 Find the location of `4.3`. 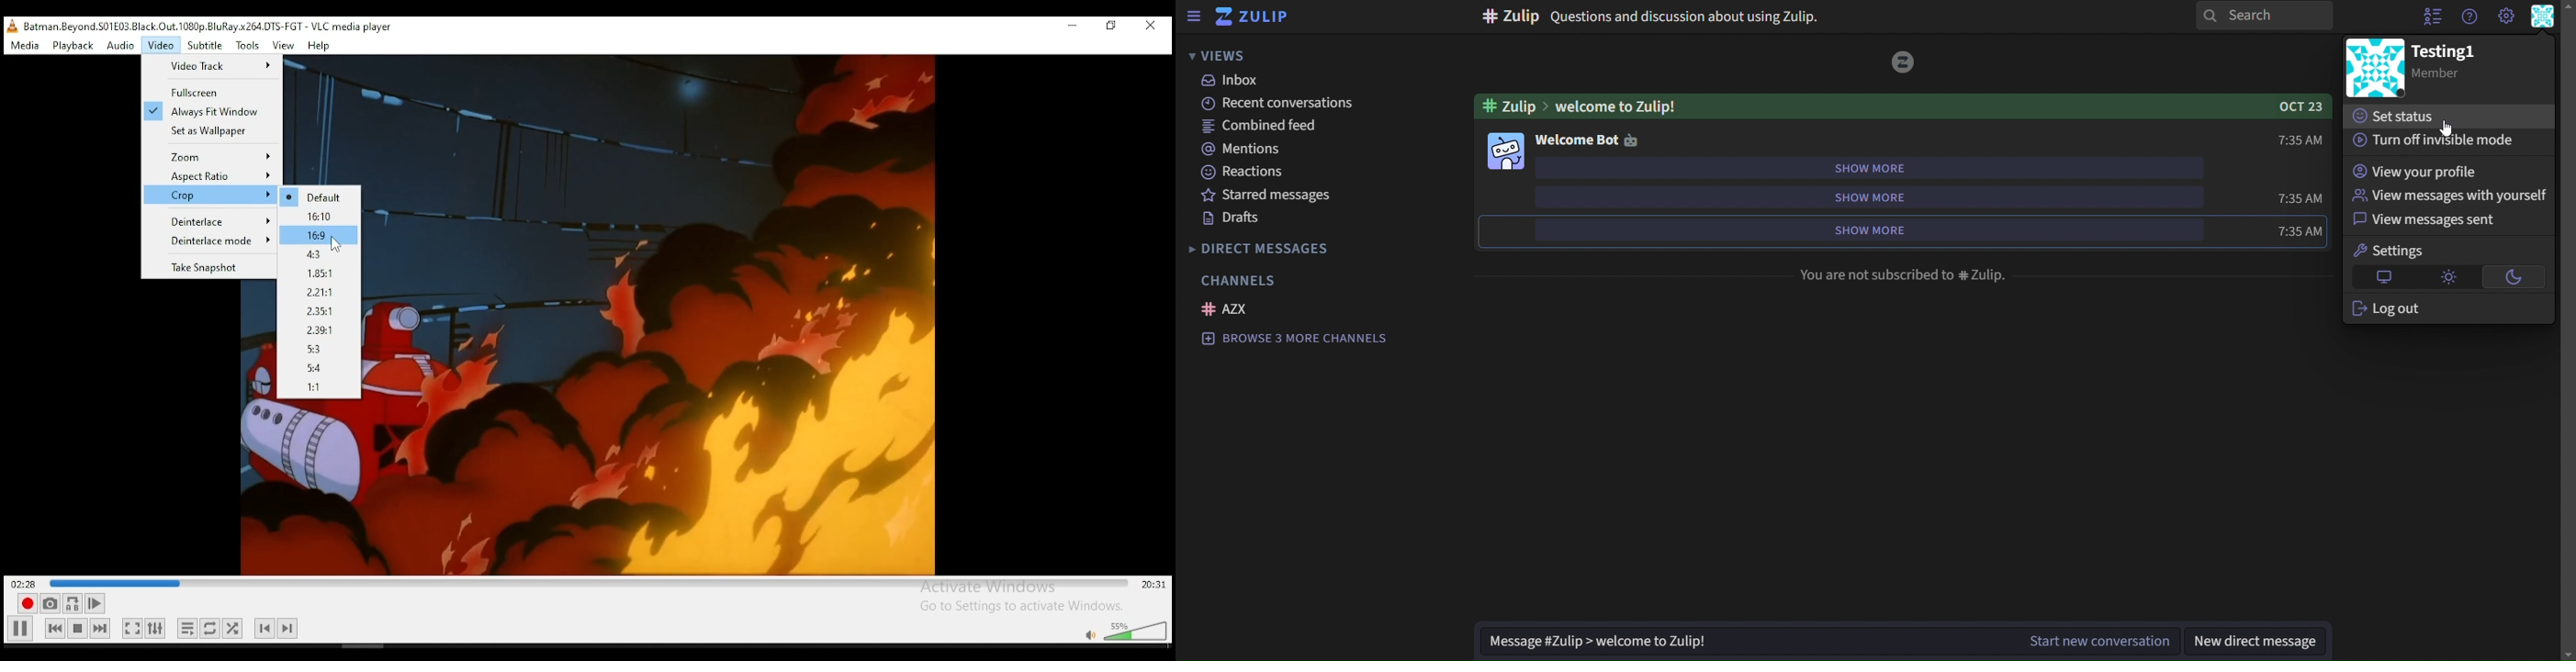

4.3 is located at coordinates (318, 256).